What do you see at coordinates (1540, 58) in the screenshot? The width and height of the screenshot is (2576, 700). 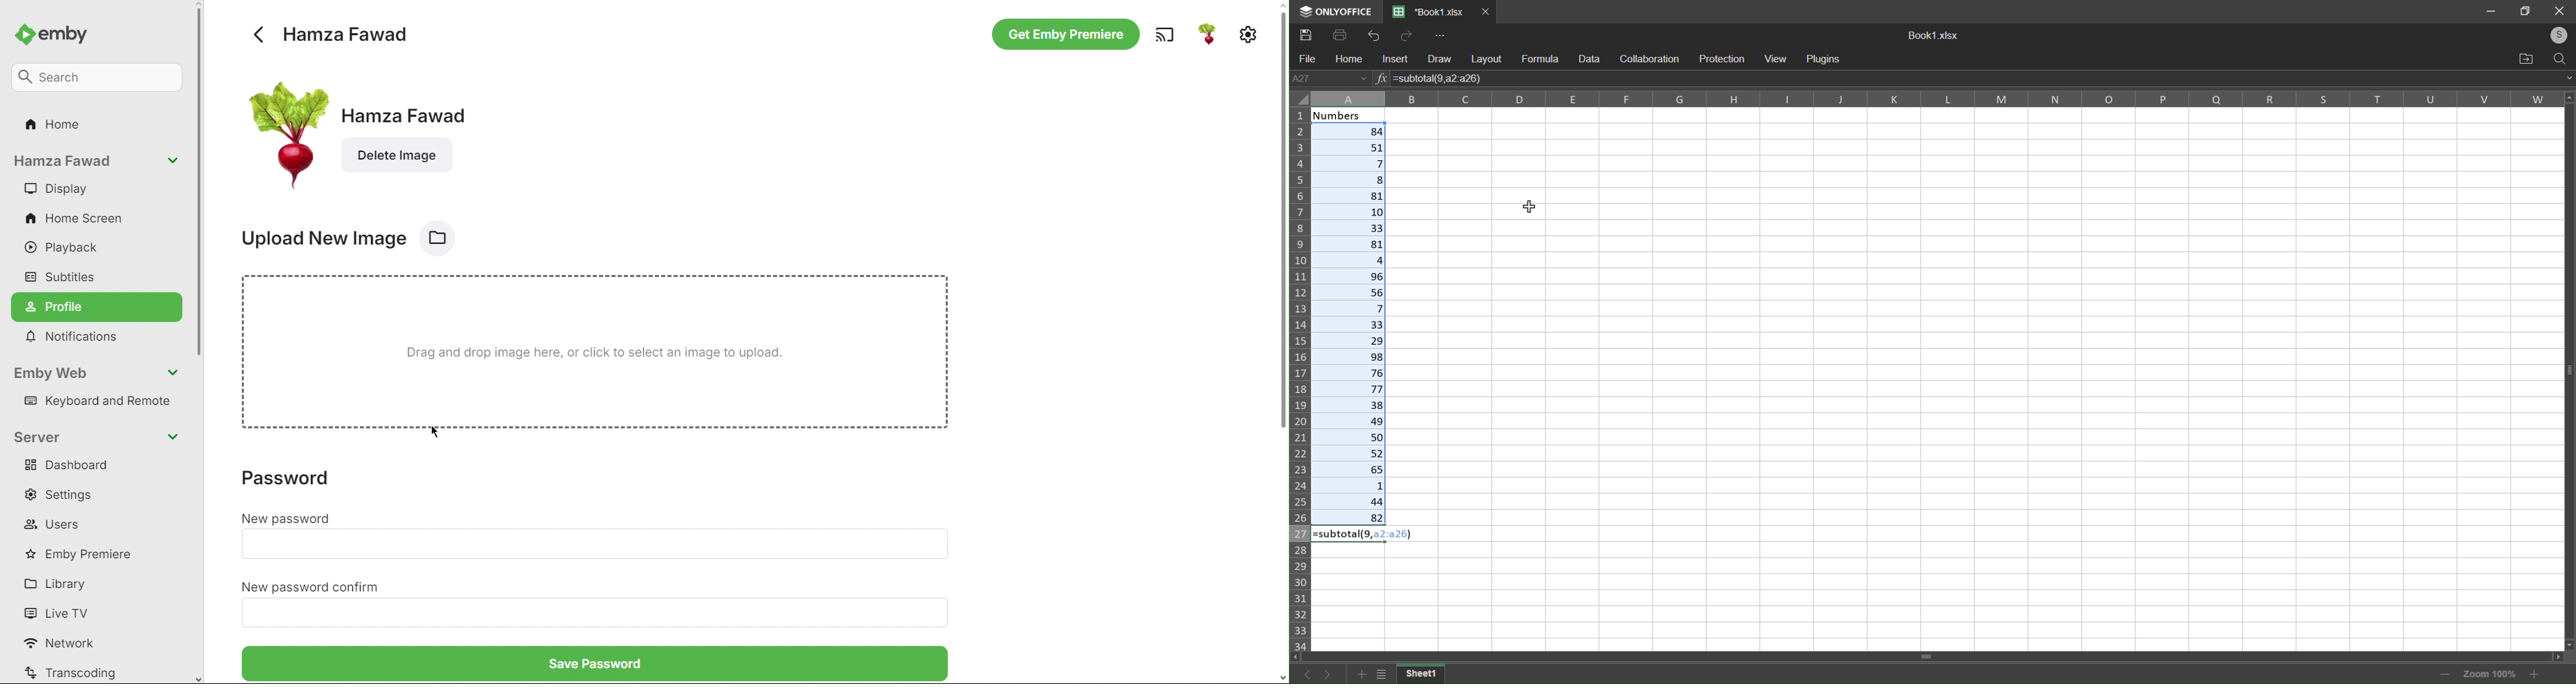 I see `formula` at bounding box center [1540, 58].